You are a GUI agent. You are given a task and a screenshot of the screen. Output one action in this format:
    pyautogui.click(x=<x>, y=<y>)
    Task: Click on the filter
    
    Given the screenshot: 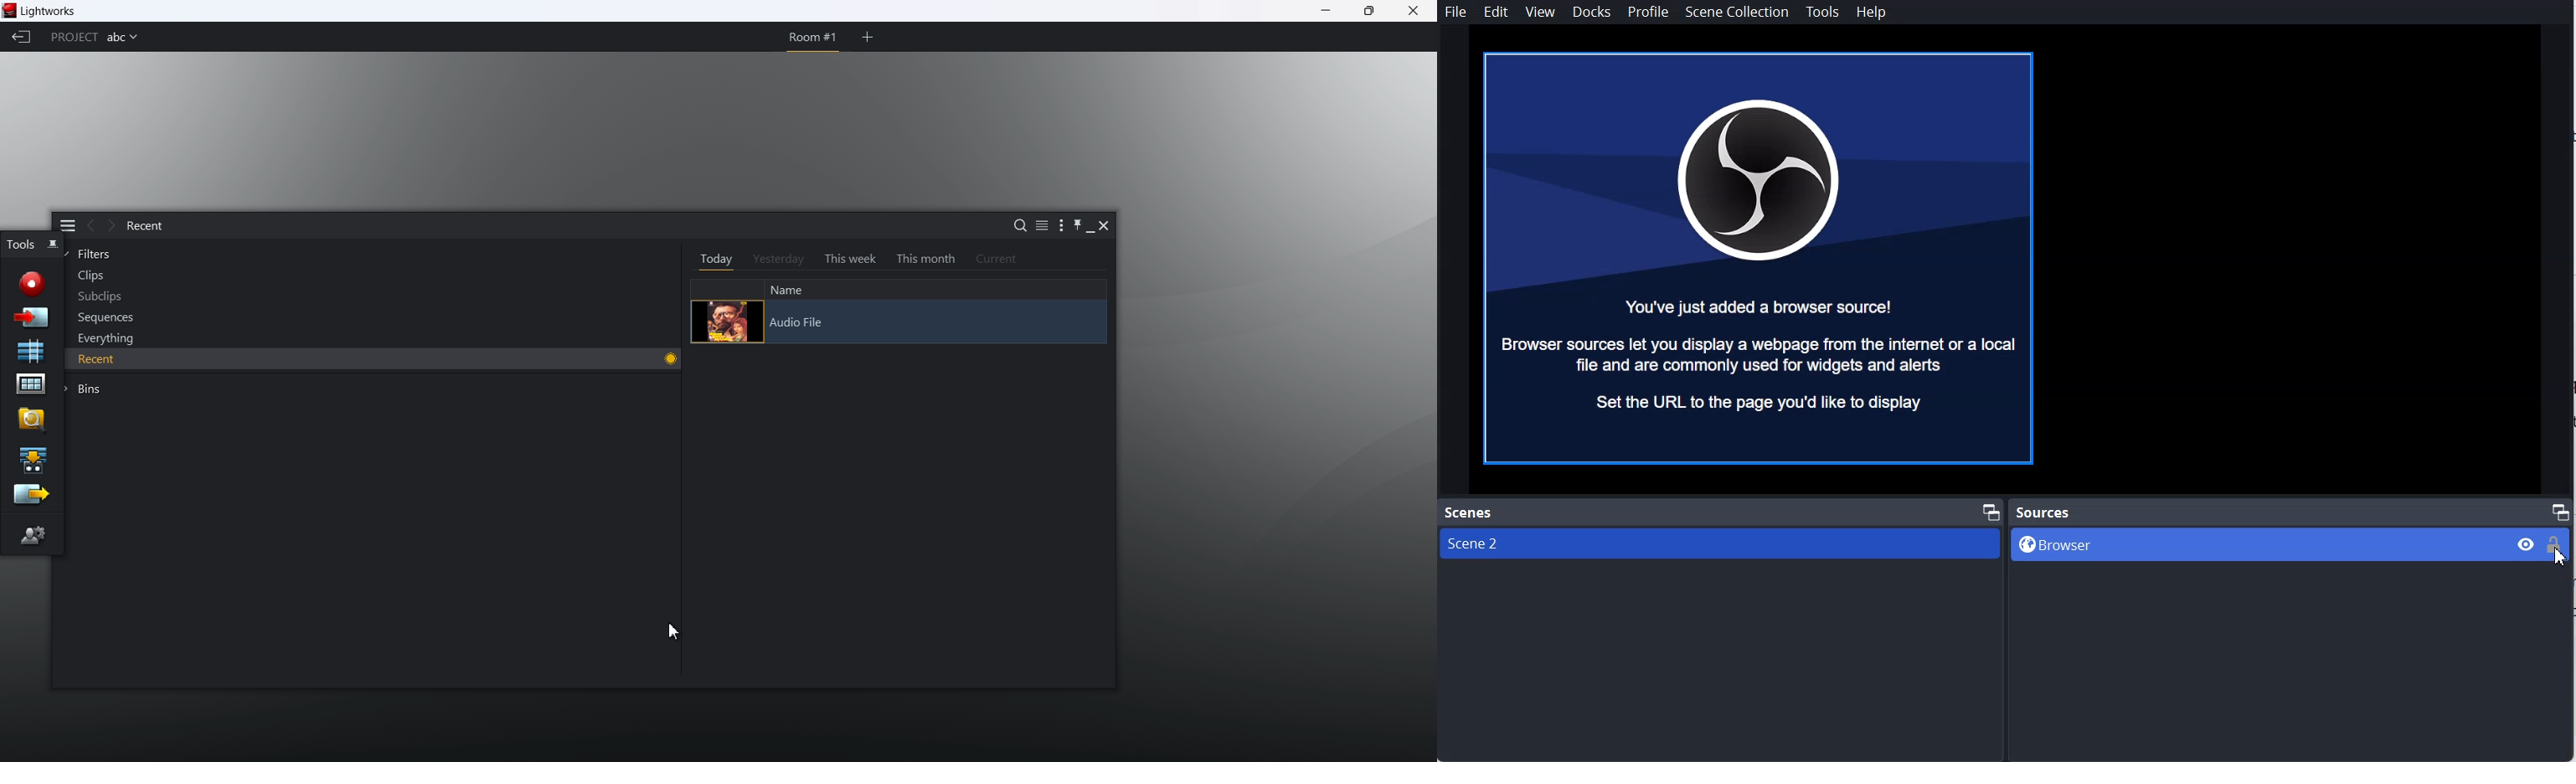 What is the action you would take?
    pyautogui.click(x=91, y=254)
    